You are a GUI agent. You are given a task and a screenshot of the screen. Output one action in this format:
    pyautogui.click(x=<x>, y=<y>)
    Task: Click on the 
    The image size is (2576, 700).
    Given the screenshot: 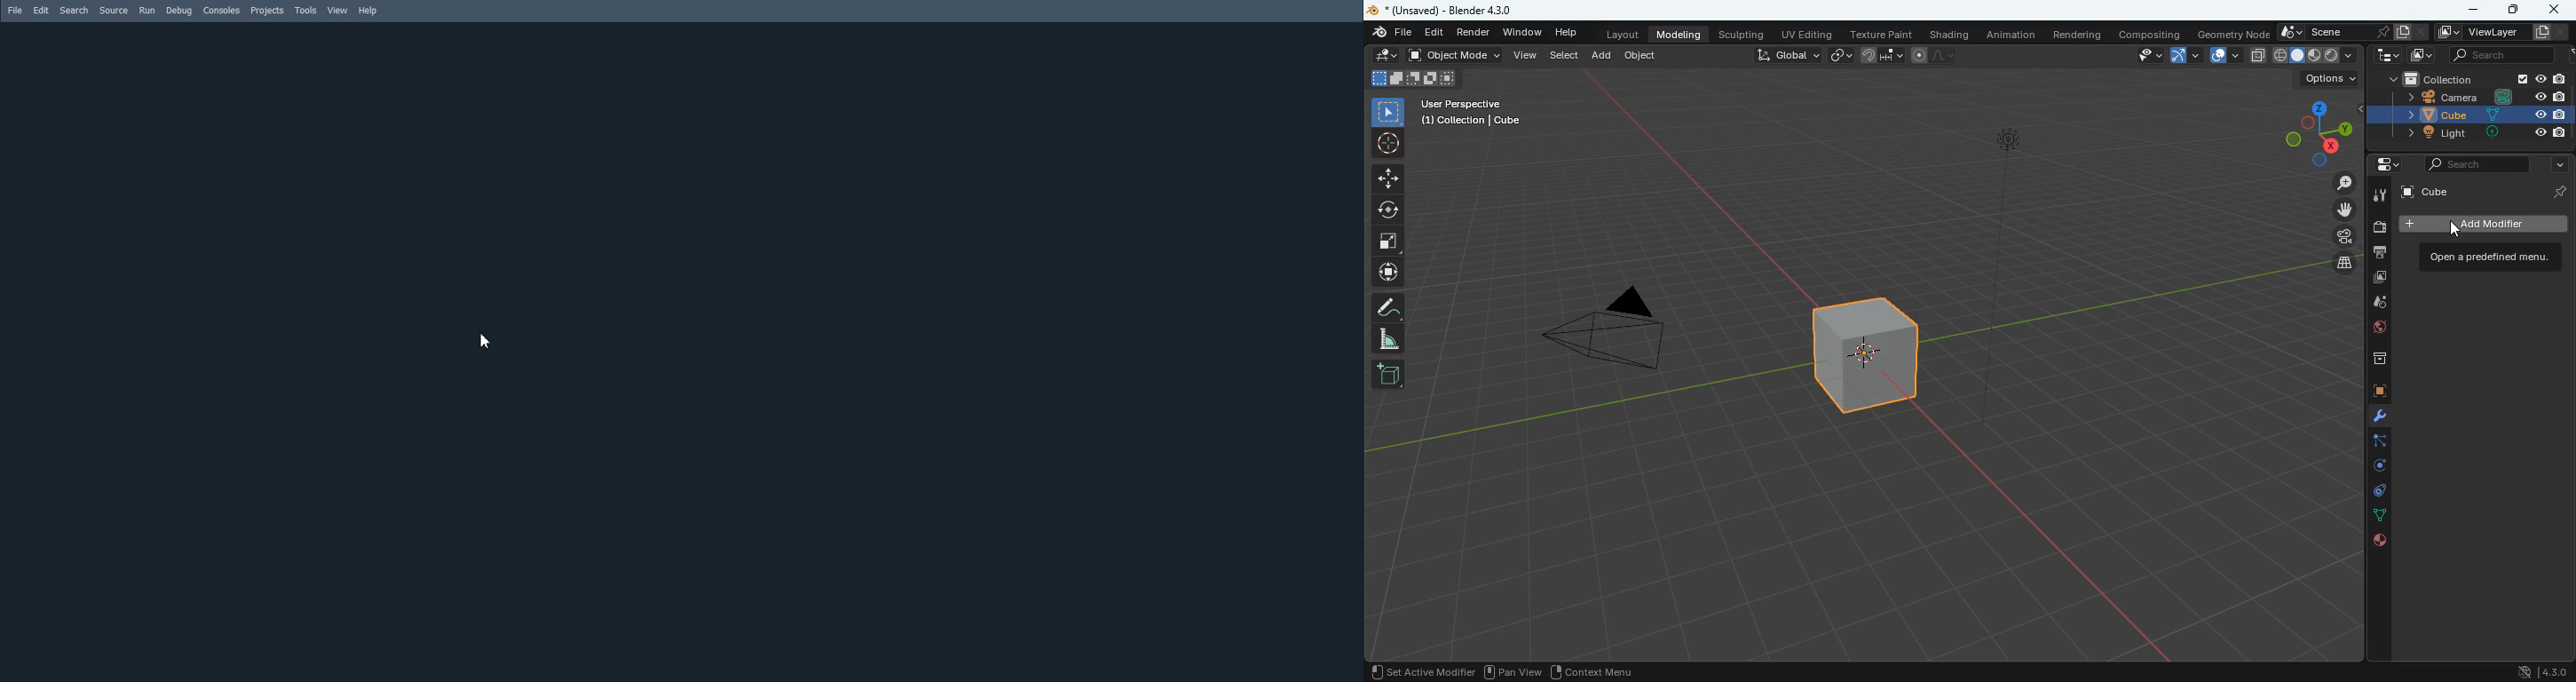 What is the action you would take?
    pyautogui.click(x=2538, y=97)
    